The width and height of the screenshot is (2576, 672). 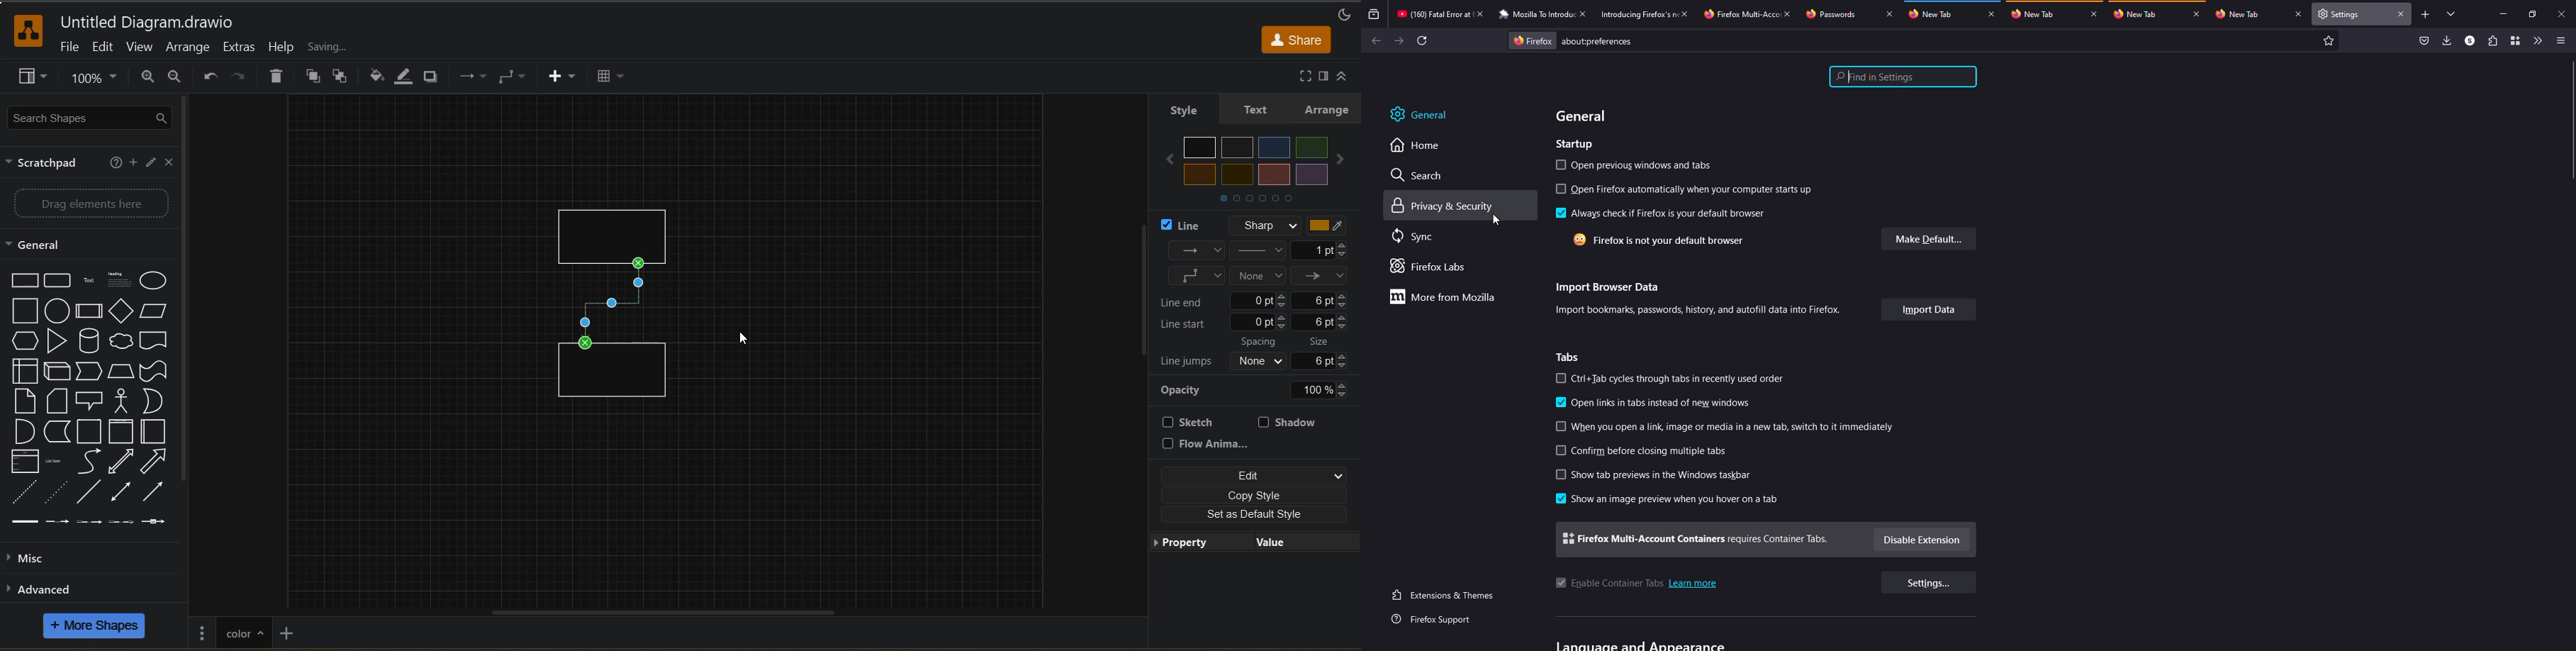 What do you see at coordinates (1291, 422) in the screenshot?
I see `shadow` at bounding box center [1291, 422].